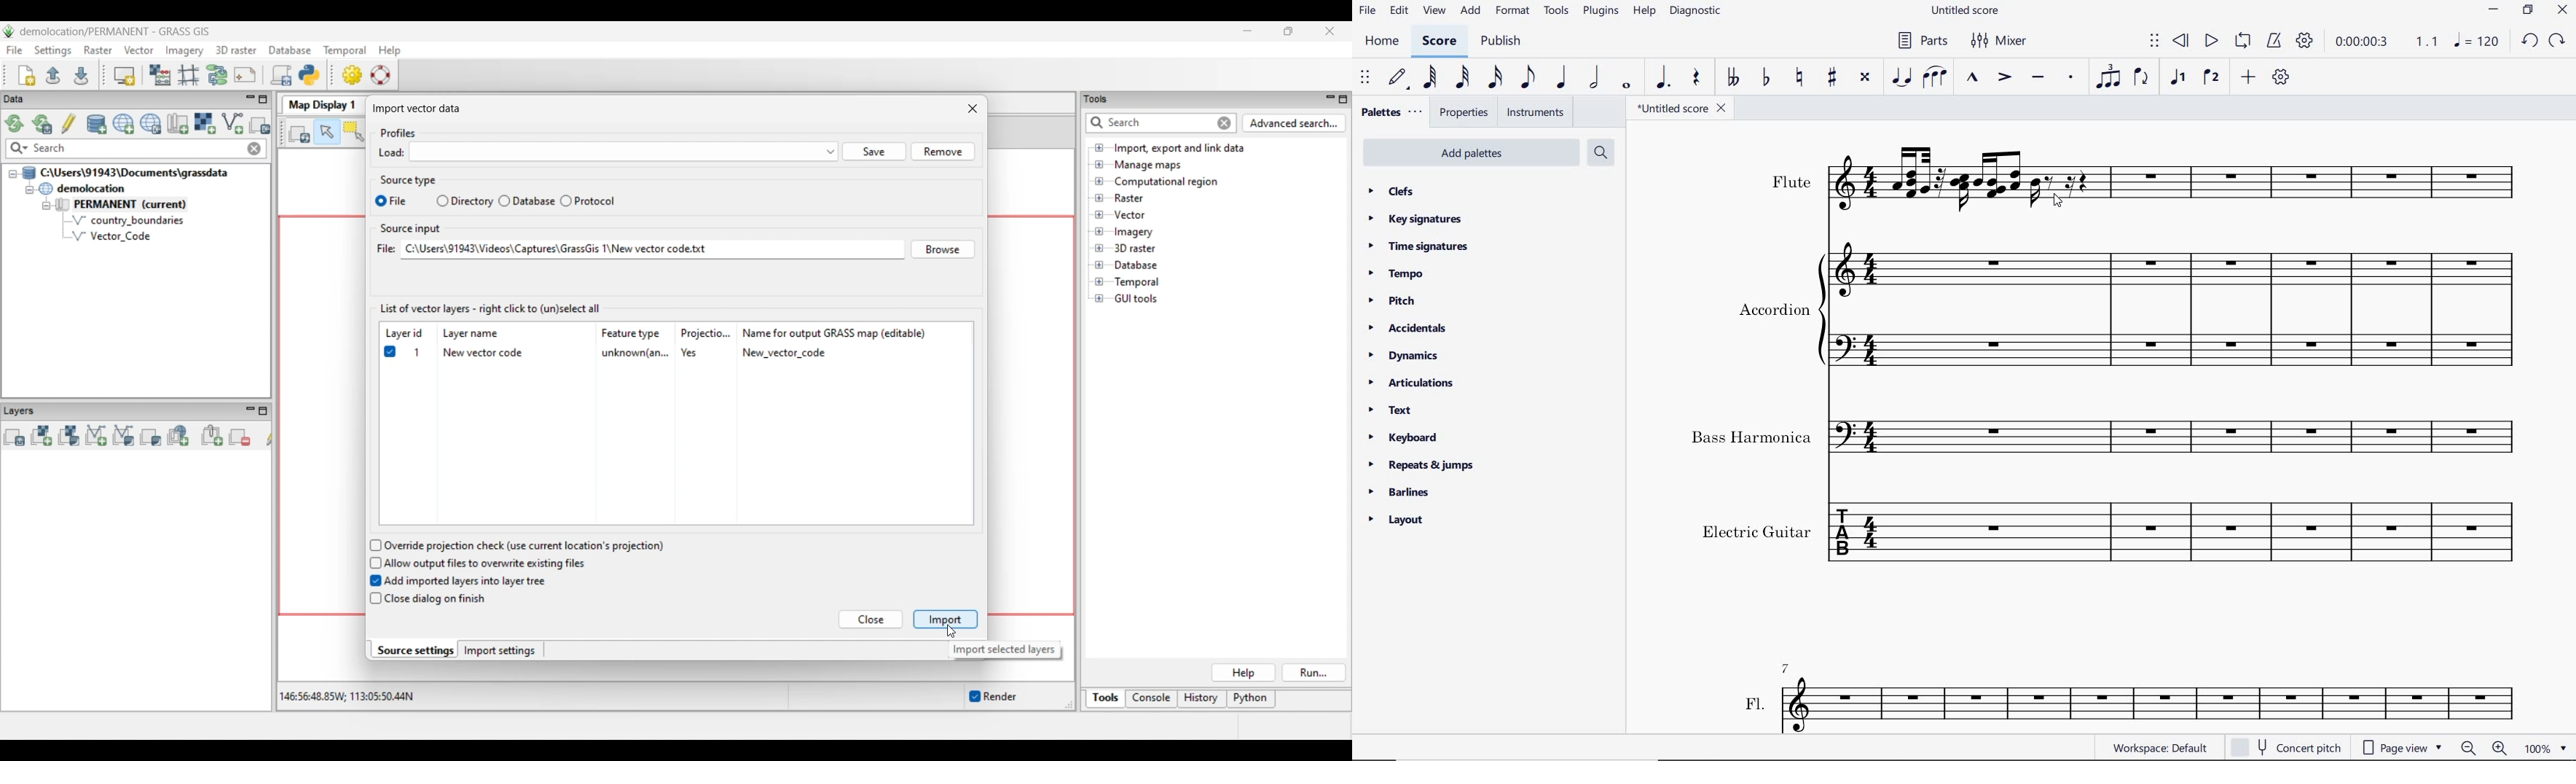 Image resolution: width=2576 pixels, height=784 pixels. I want to click on ZOOM FACTOR, so click(2545, 749).